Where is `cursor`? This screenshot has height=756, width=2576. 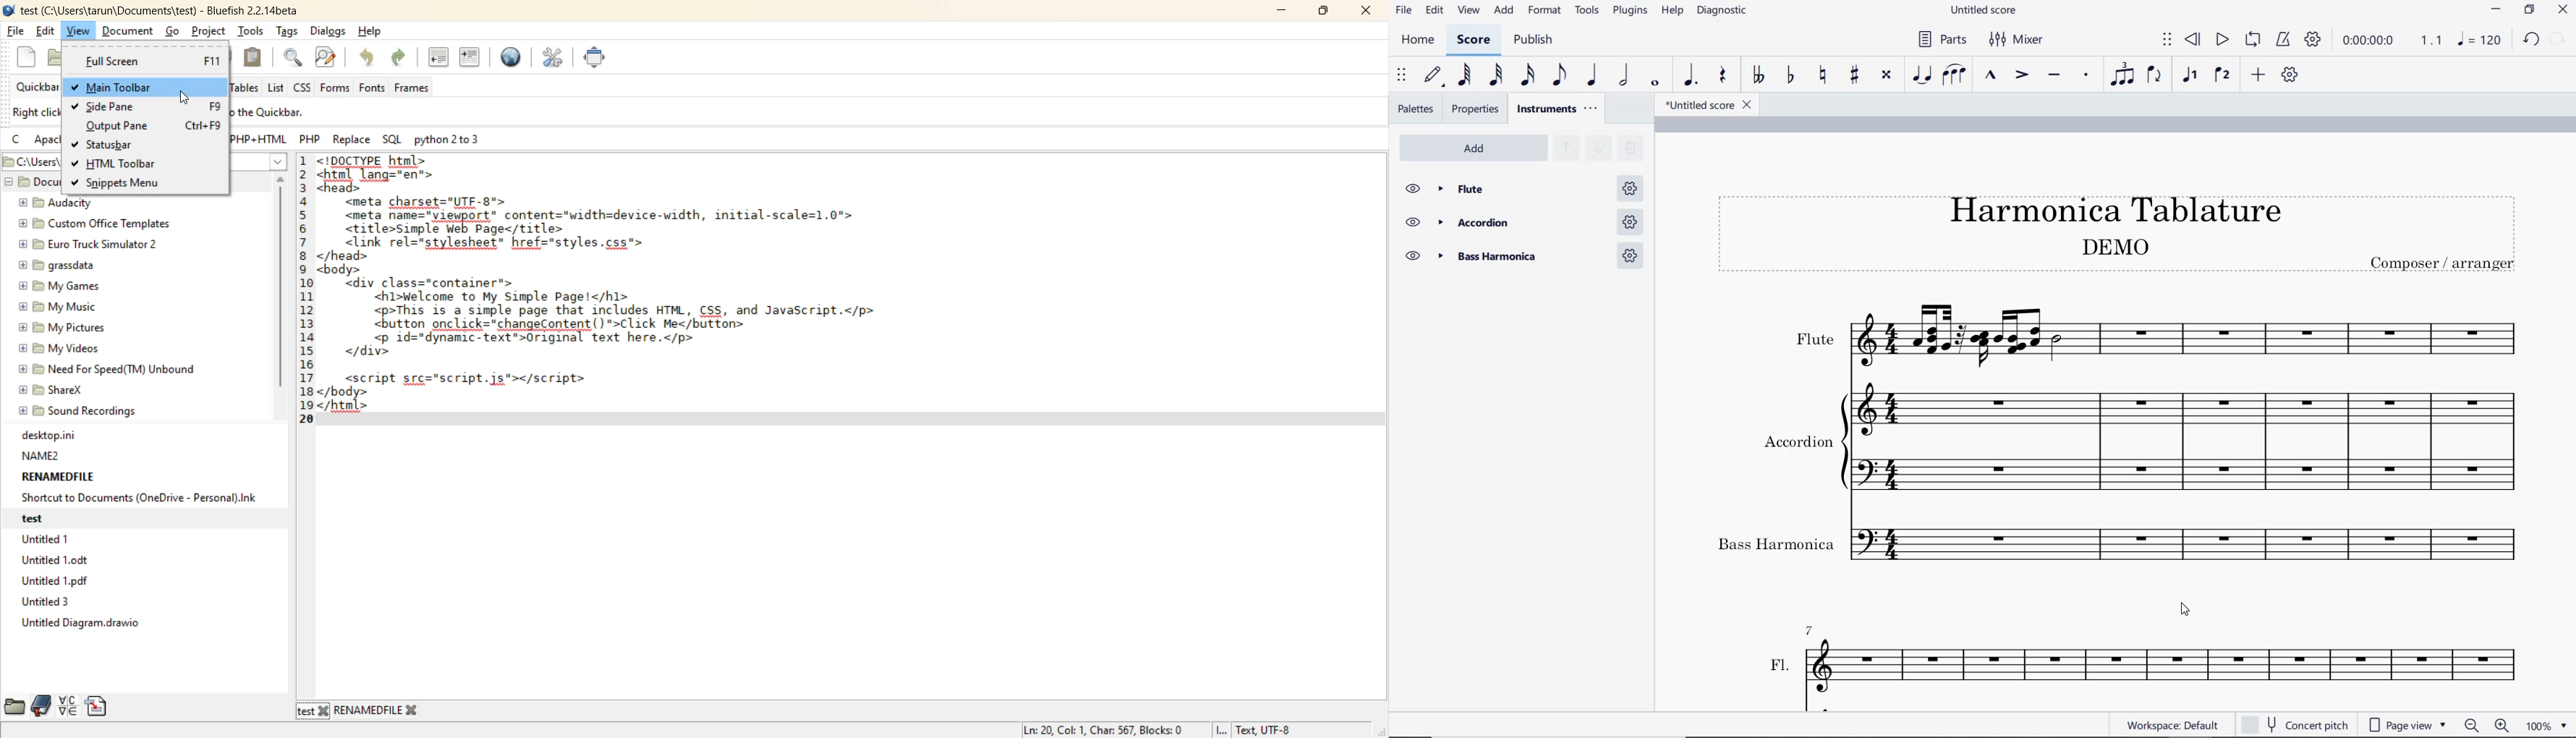 cursor is located at coordinates (2193, 610).